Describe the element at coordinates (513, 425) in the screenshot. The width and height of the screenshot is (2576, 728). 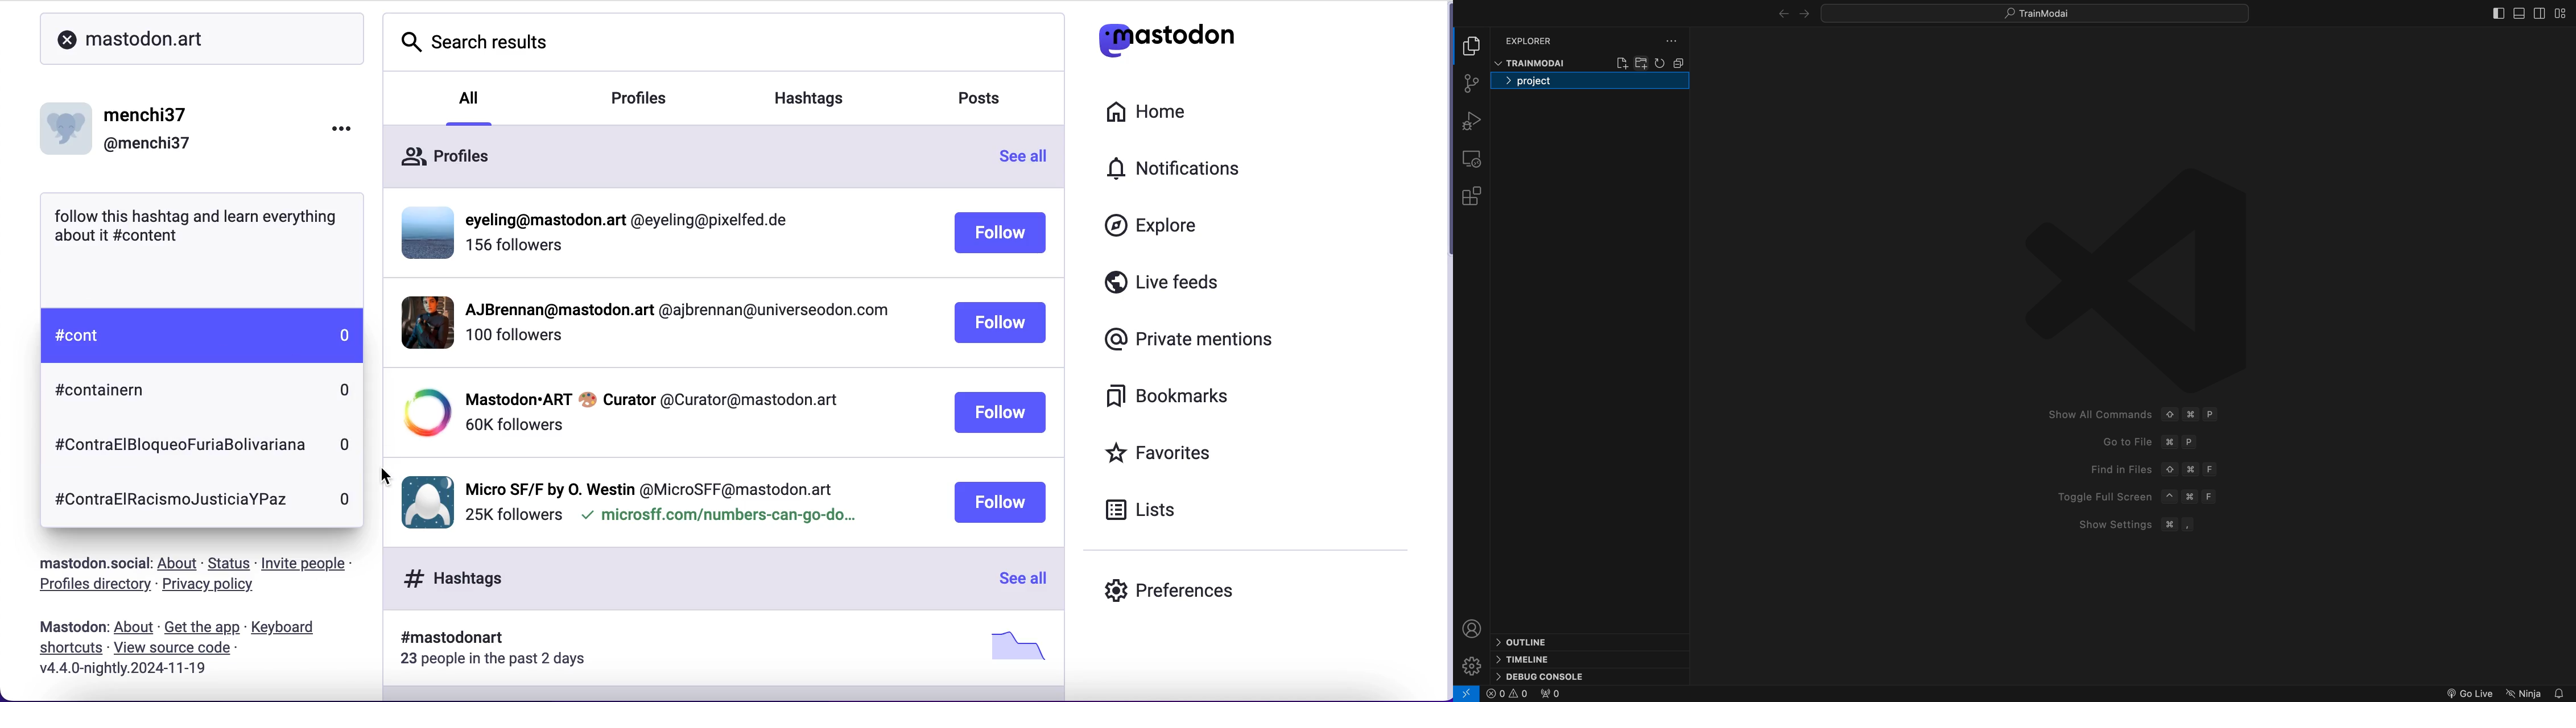
I see `followers` at that location.